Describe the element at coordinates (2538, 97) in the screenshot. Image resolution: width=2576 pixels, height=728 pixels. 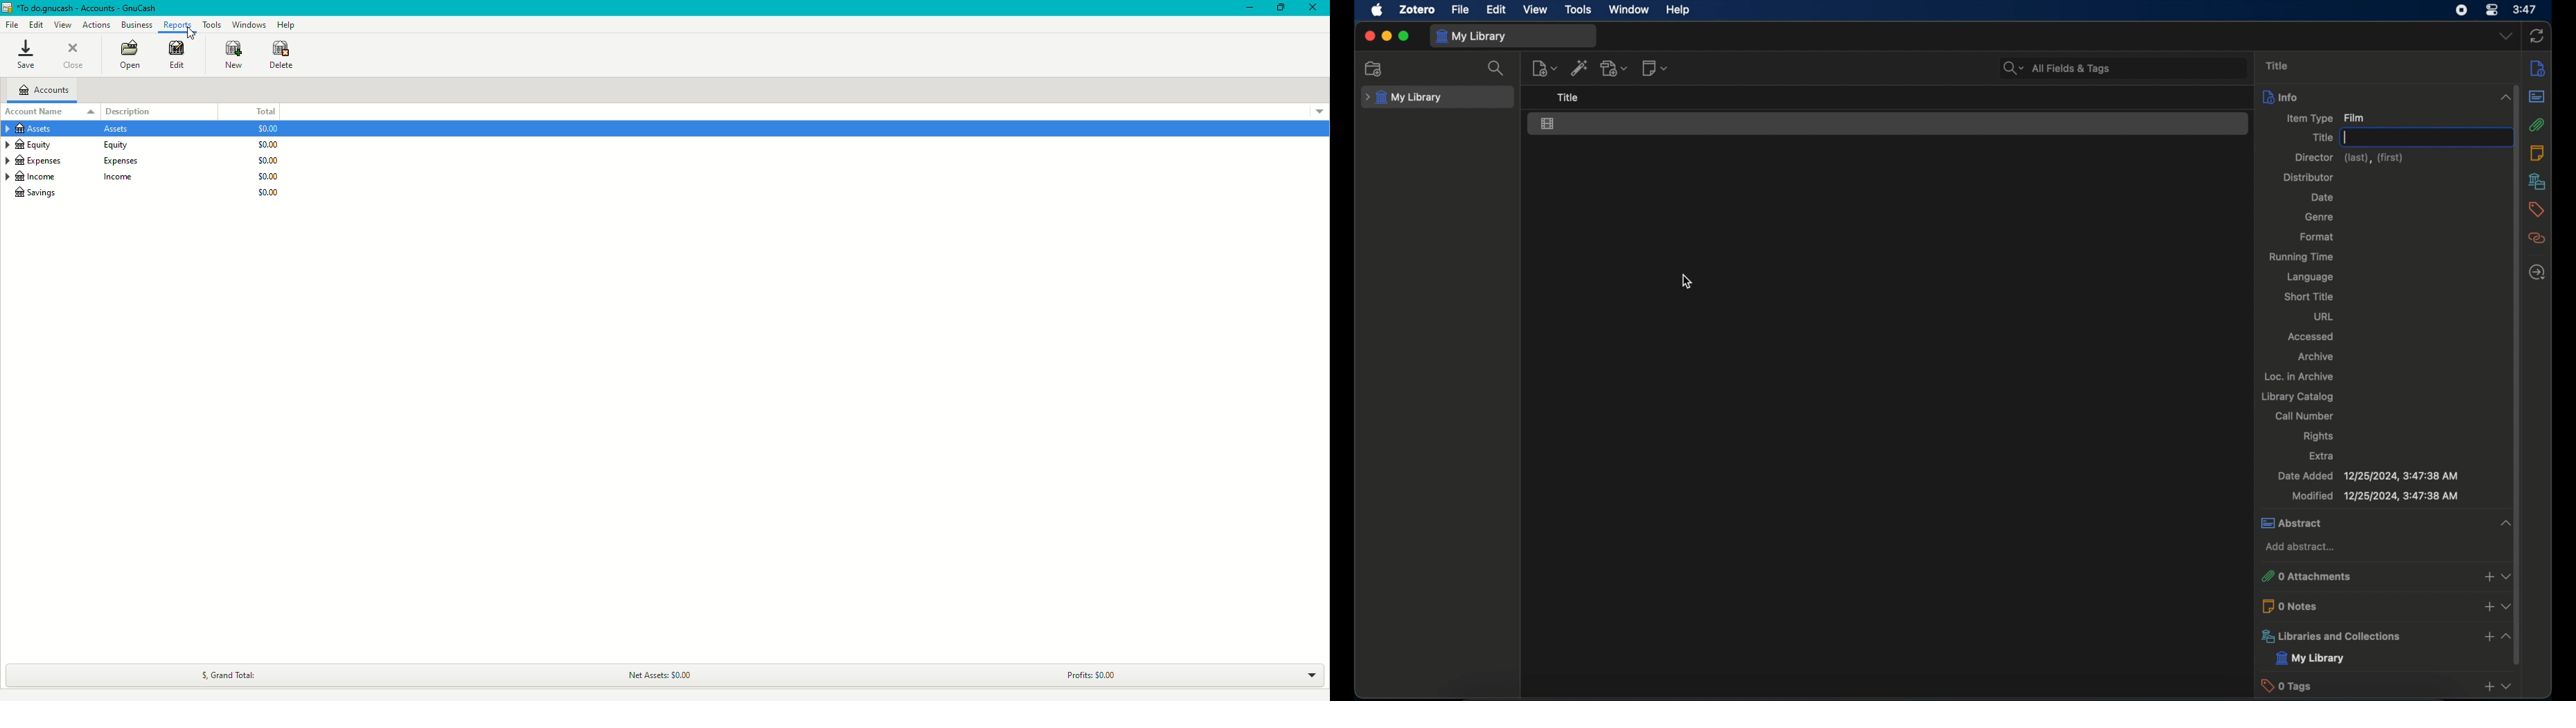
I see `abstract` at that location.